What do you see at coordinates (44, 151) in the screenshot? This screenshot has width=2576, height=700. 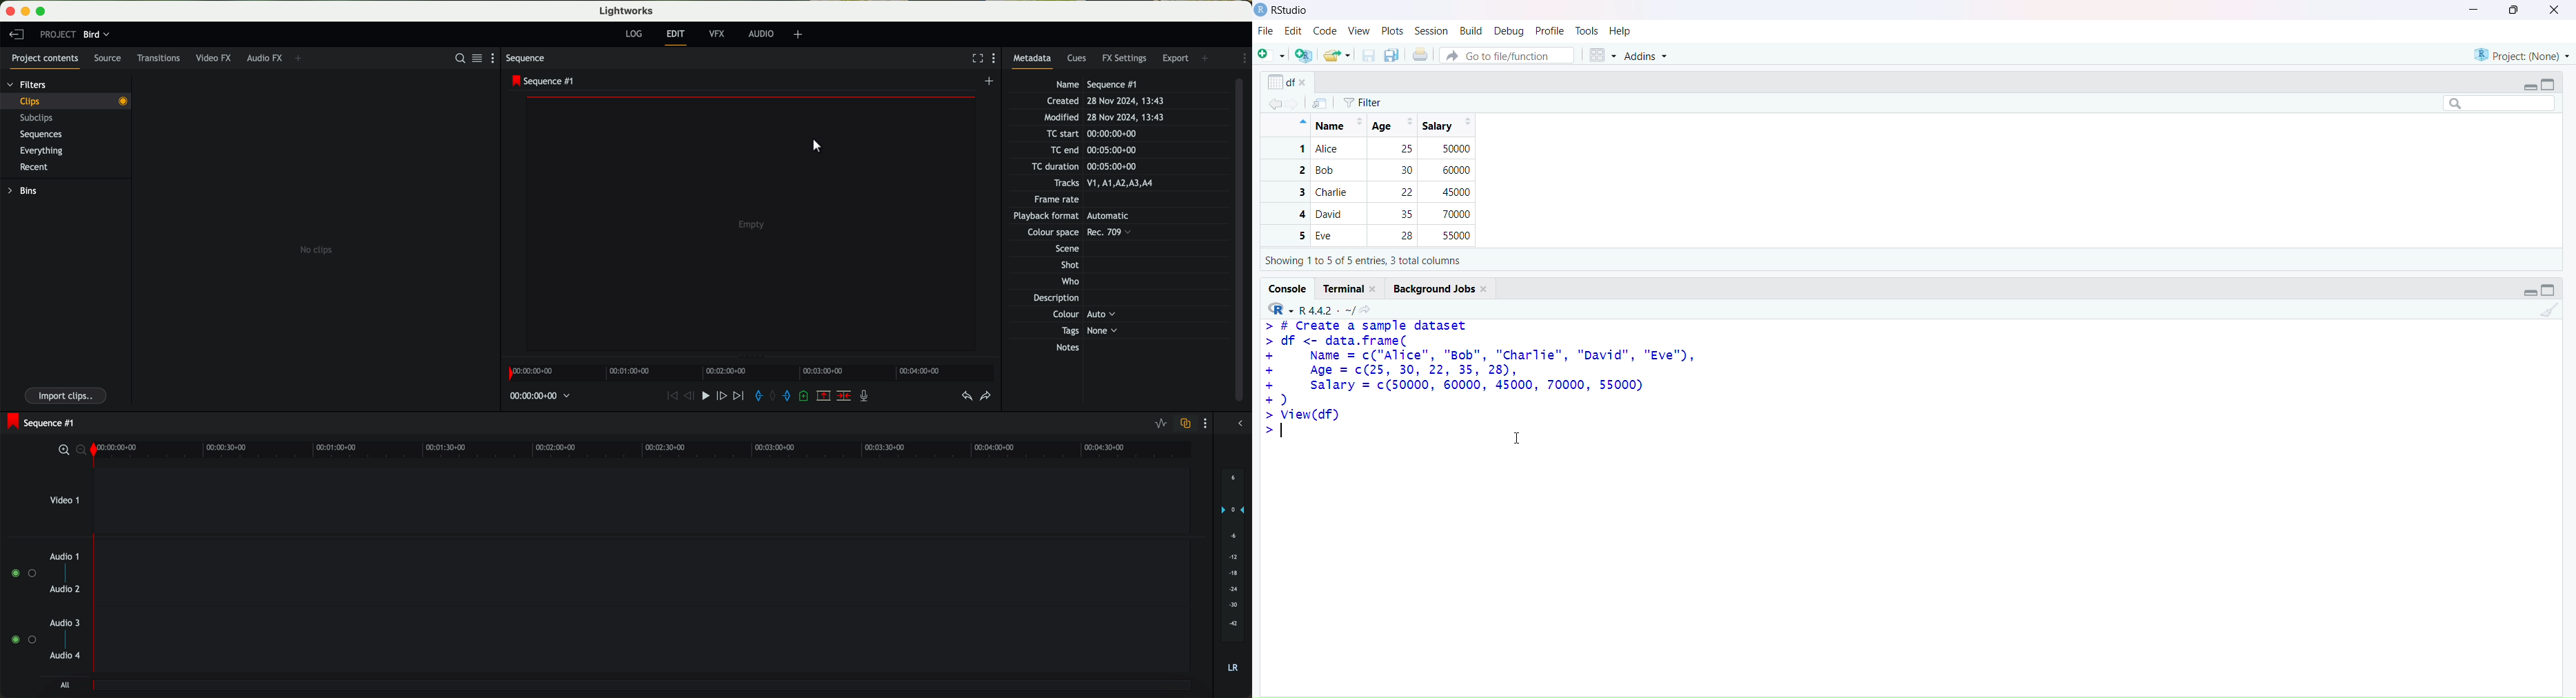 I see `everything` at bounding box center [44, 151].